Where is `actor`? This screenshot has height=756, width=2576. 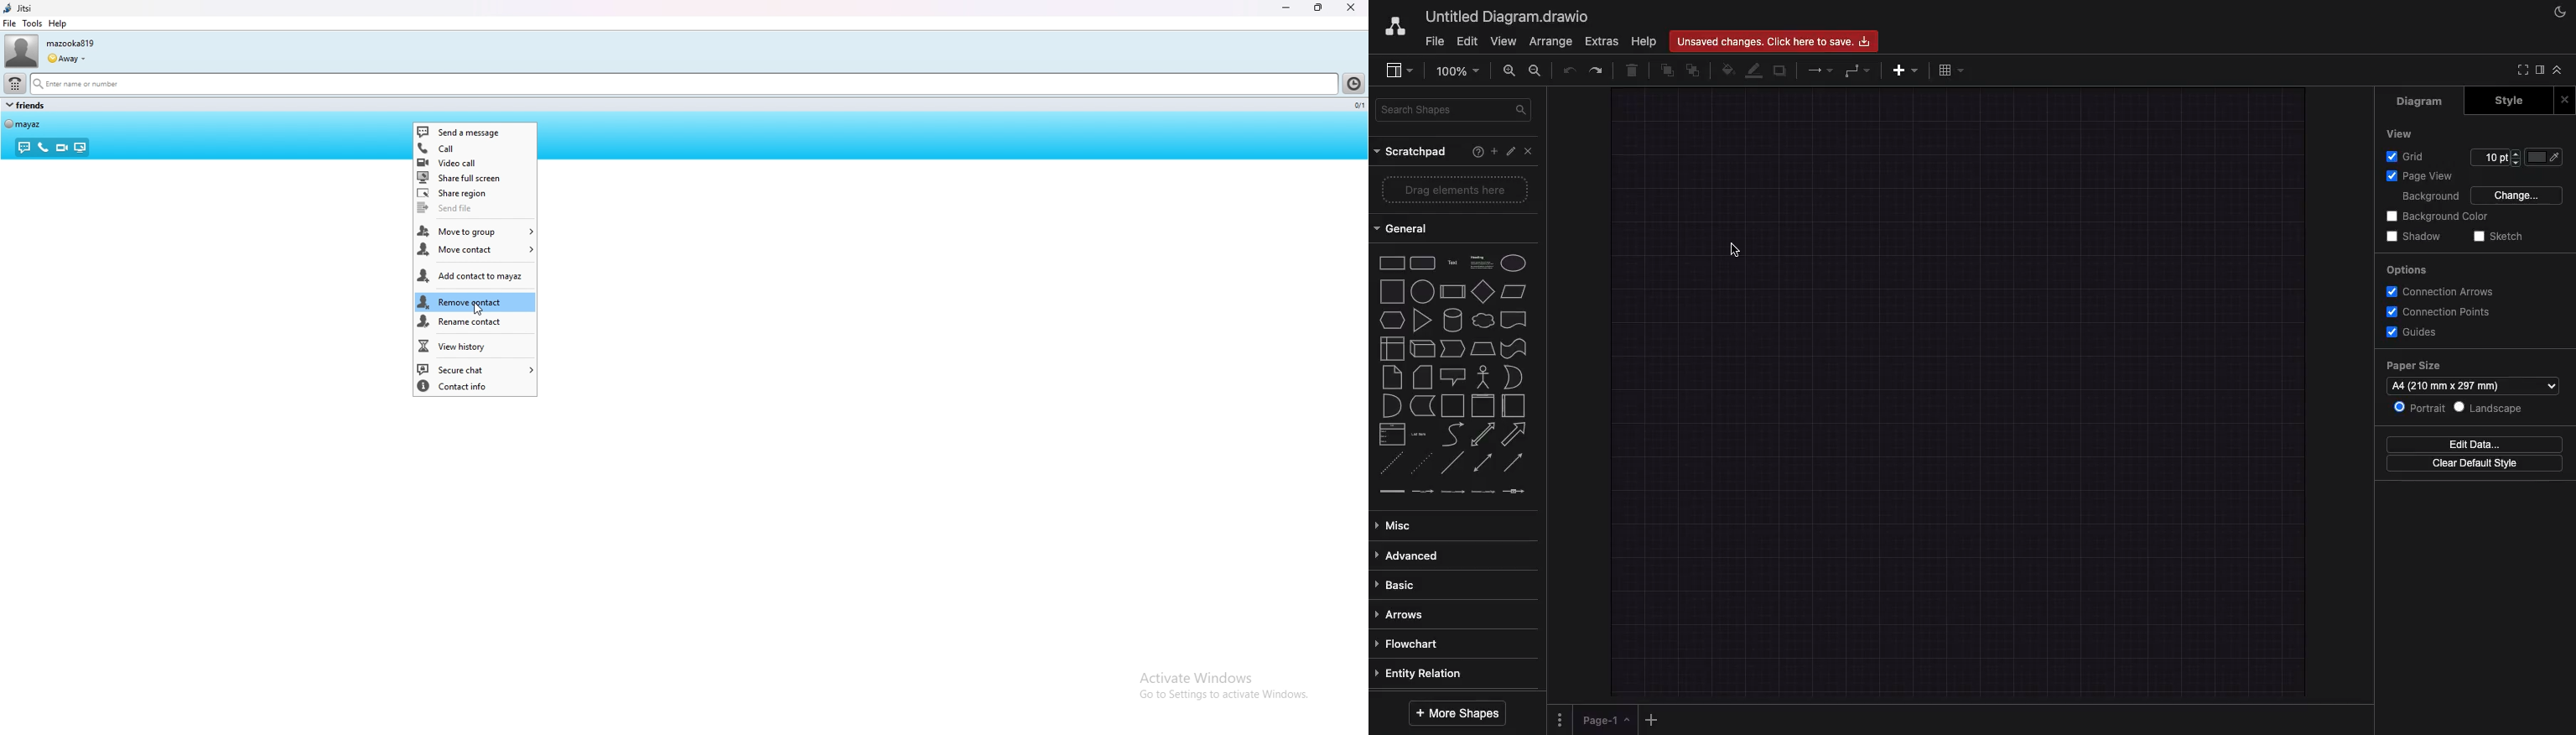
actor is located at coordinates (1483, 377).